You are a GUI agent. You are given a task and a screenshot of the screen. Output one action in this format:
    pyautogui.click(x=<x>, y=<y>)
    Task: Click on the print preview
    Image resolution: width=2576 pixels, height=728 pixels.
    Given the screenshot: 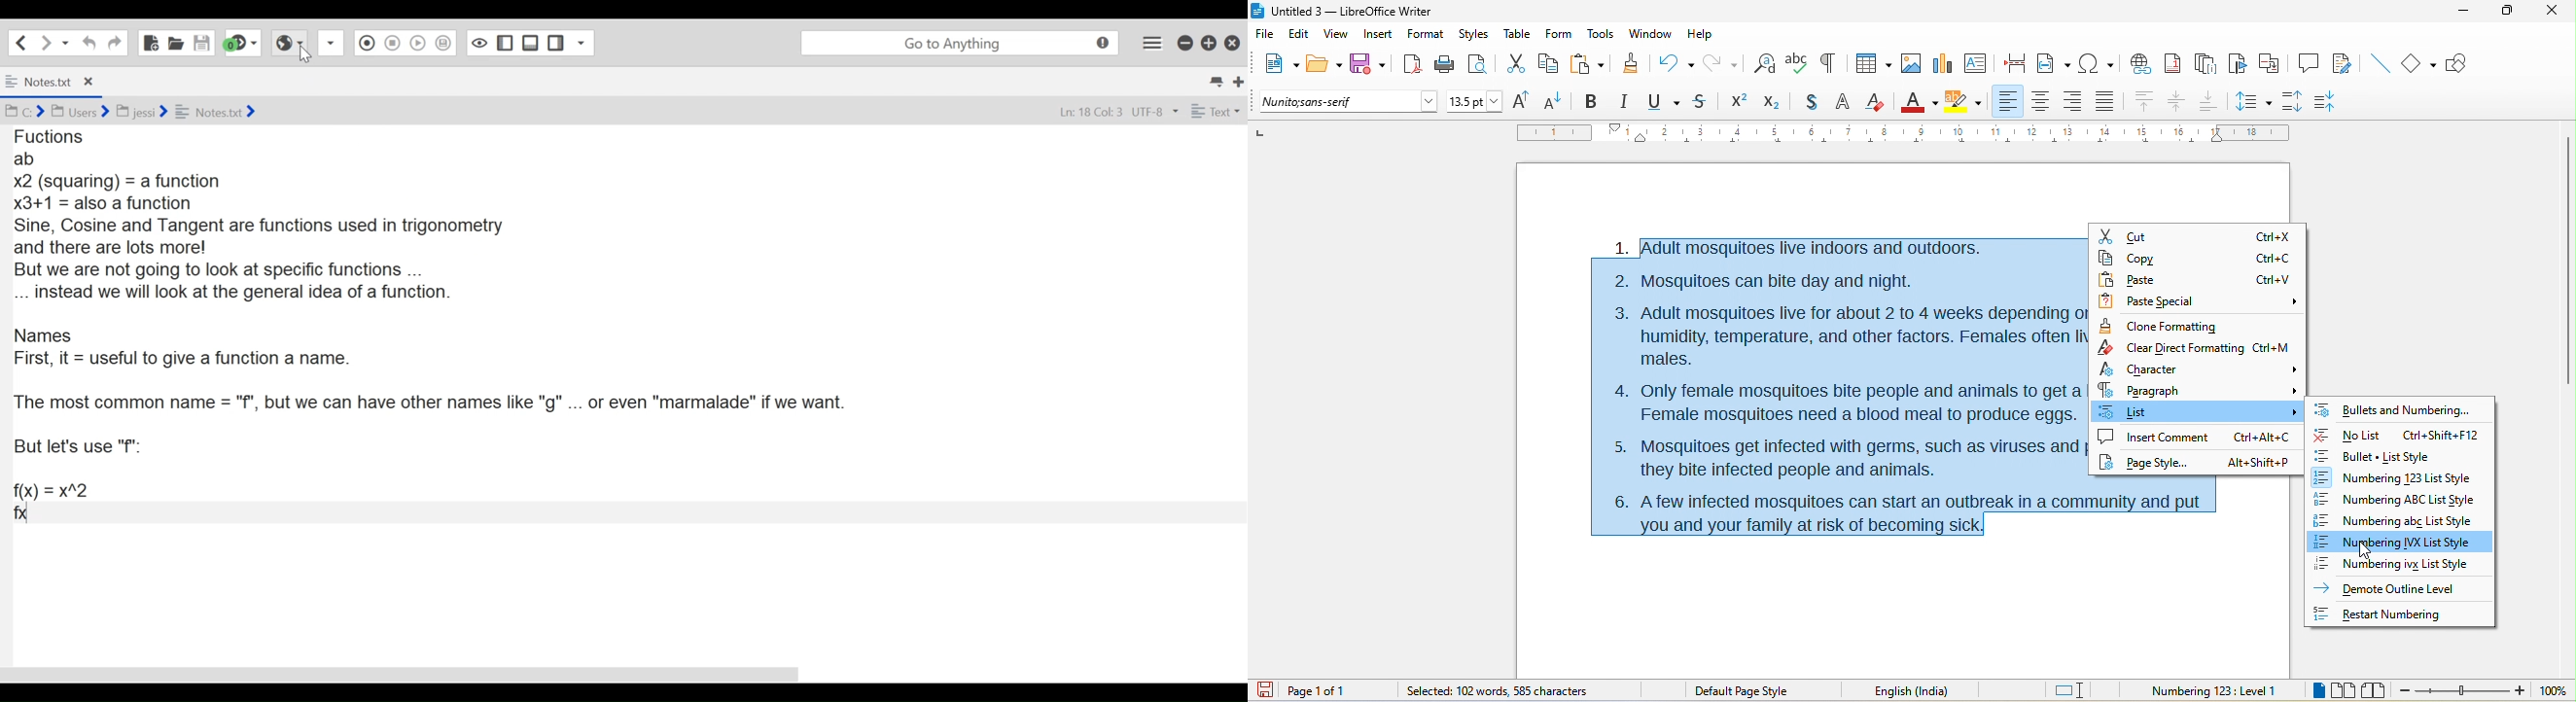 What is the action you would take?
    pyautogui.click(x=1482, y=62)
    